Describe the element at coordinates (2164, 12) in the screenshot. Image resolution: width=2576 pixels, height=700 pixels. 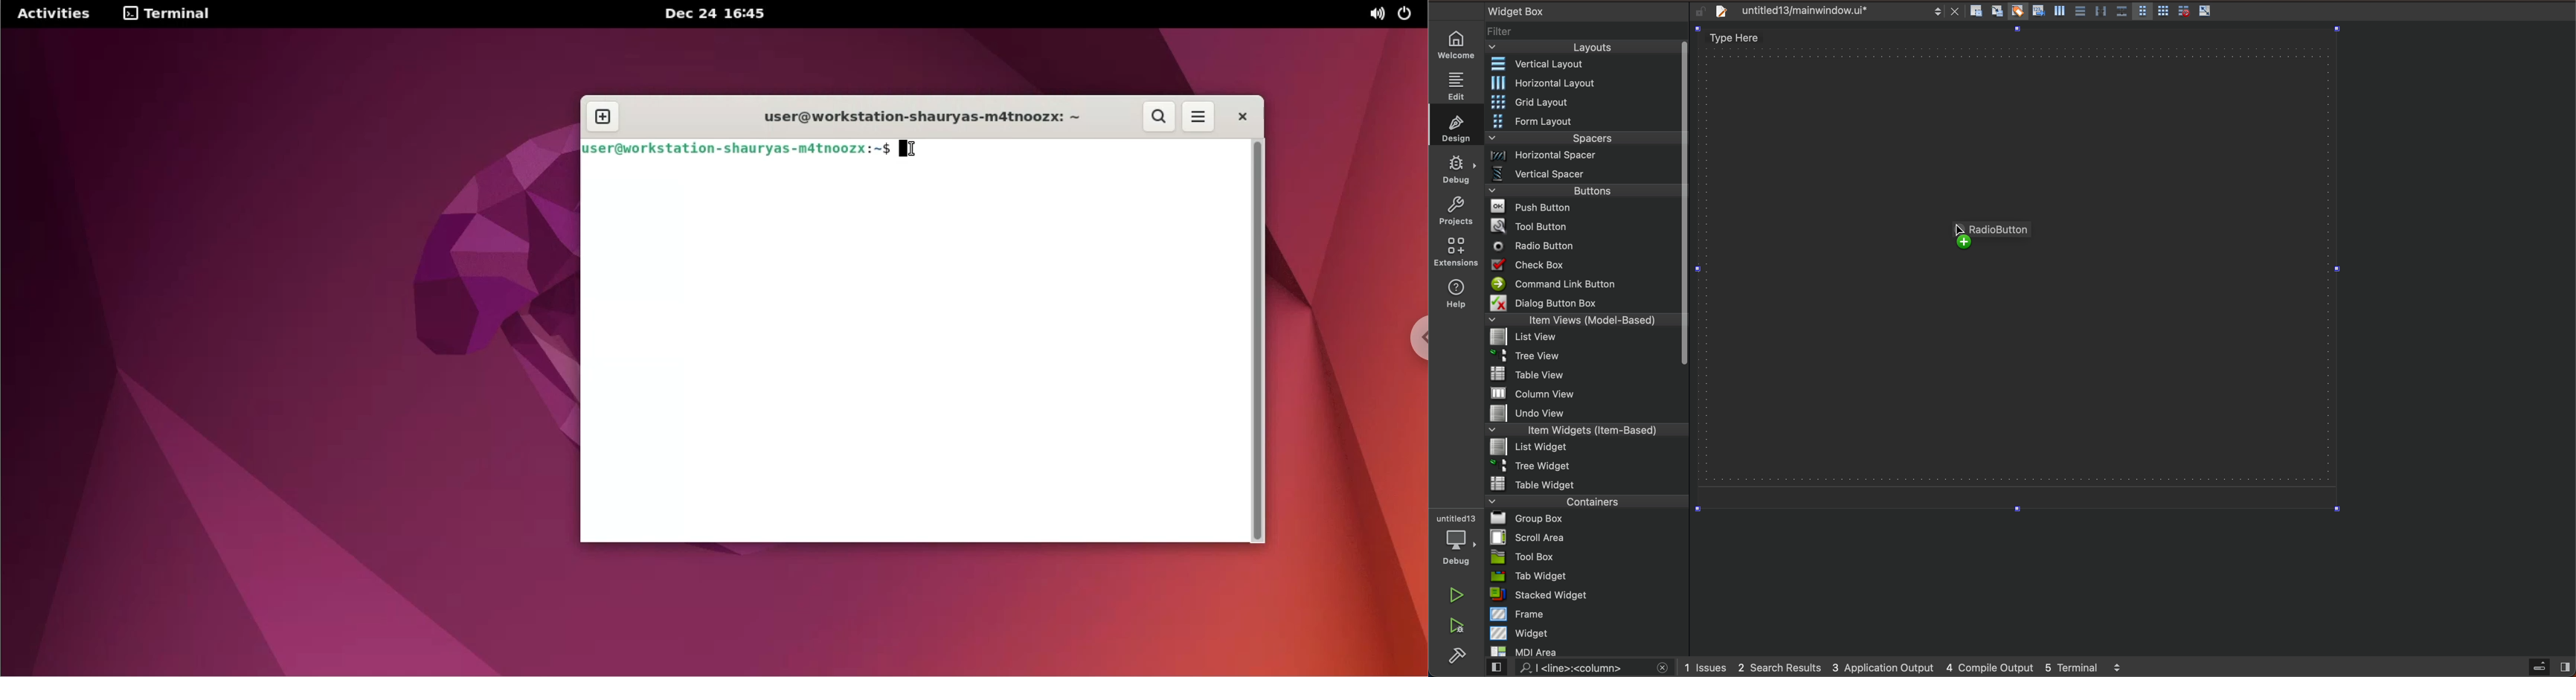
I see `` at that location.